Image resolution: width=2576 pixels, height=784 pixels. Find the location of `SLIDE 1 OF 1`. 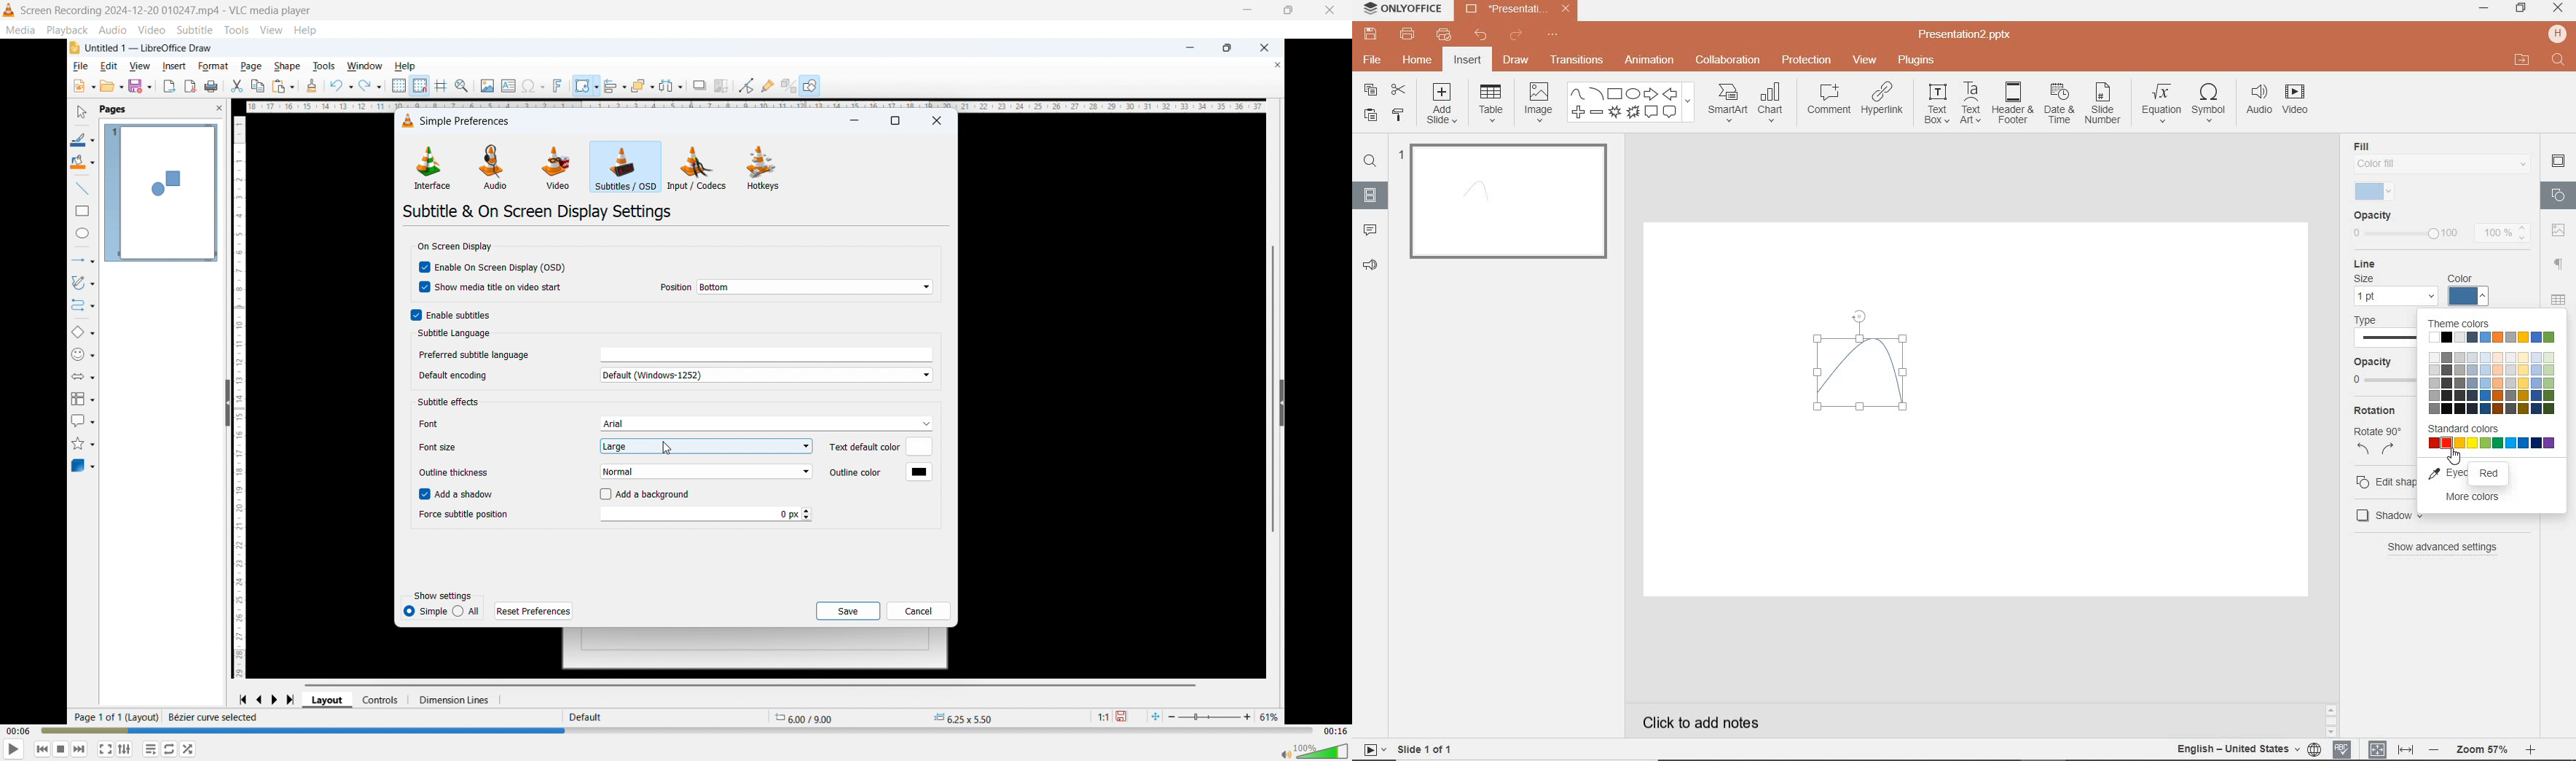

SLIDE 1 OF 1 is located at coordinates (1410, 749).